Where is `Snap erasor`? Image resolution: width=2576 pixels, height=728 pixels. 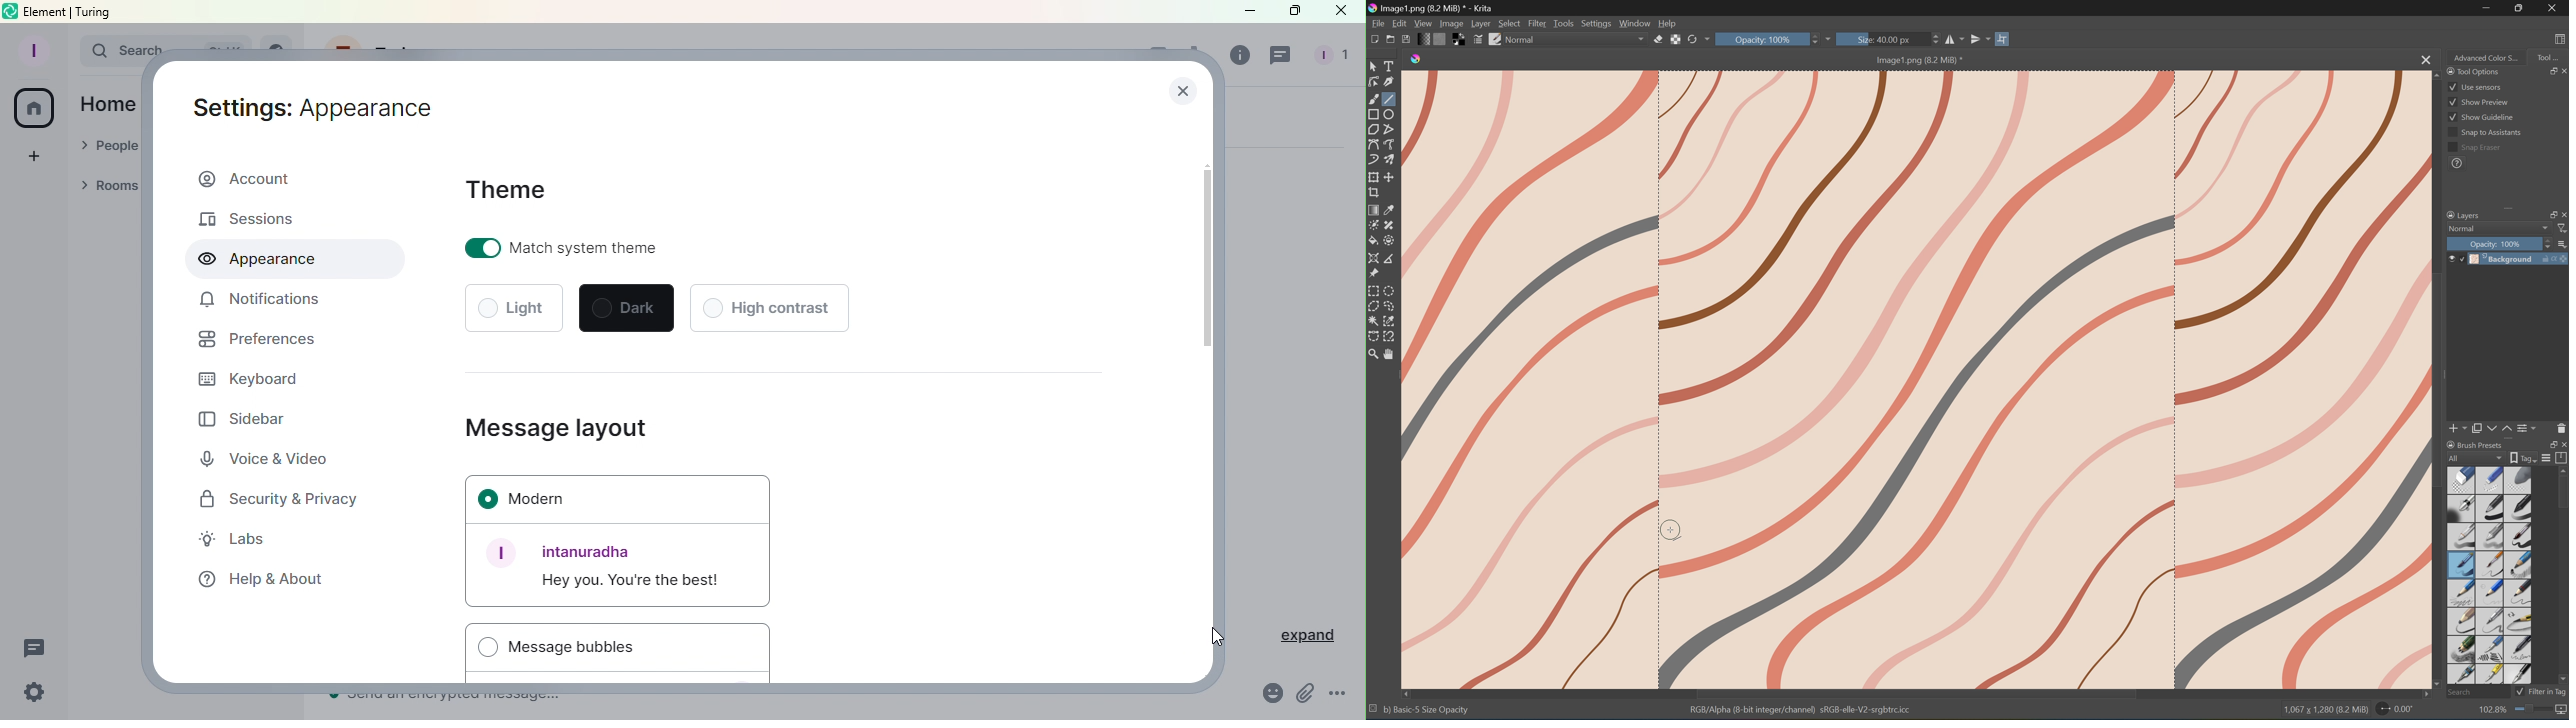
Snap erasor is located at coordinates (2475, 148).